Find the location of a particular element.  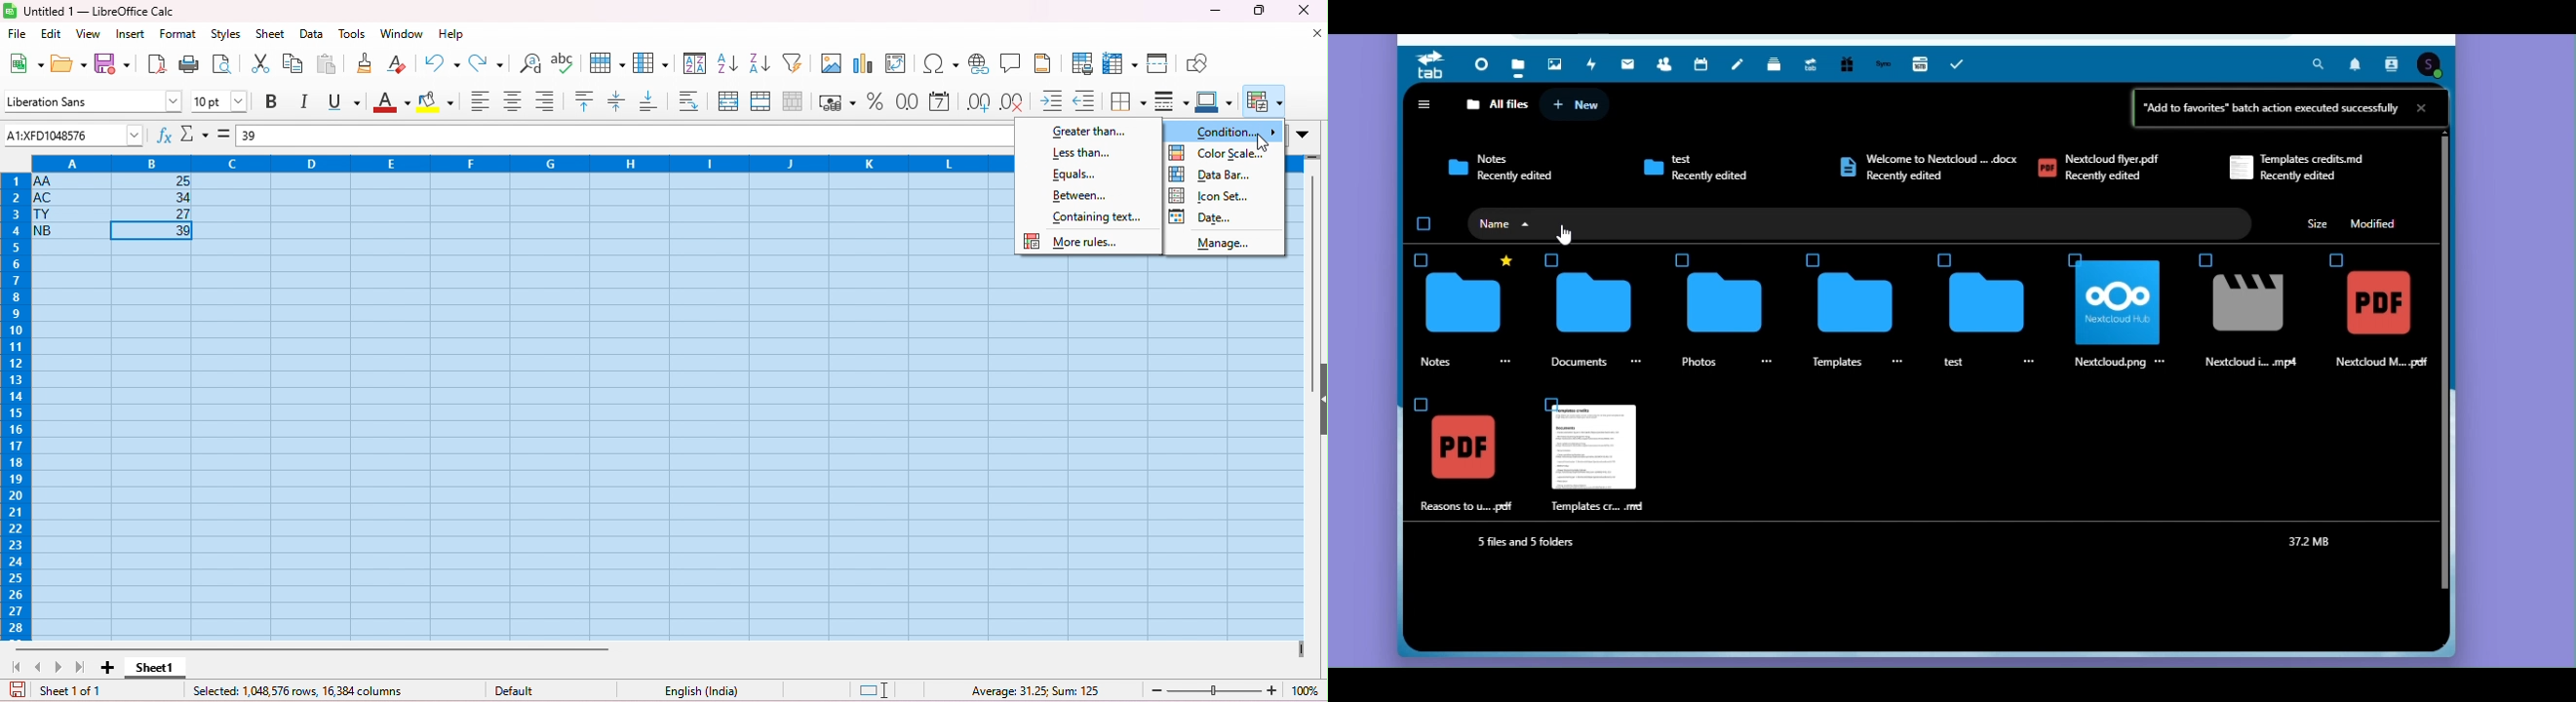

merge is located at coordinates (760, 100).